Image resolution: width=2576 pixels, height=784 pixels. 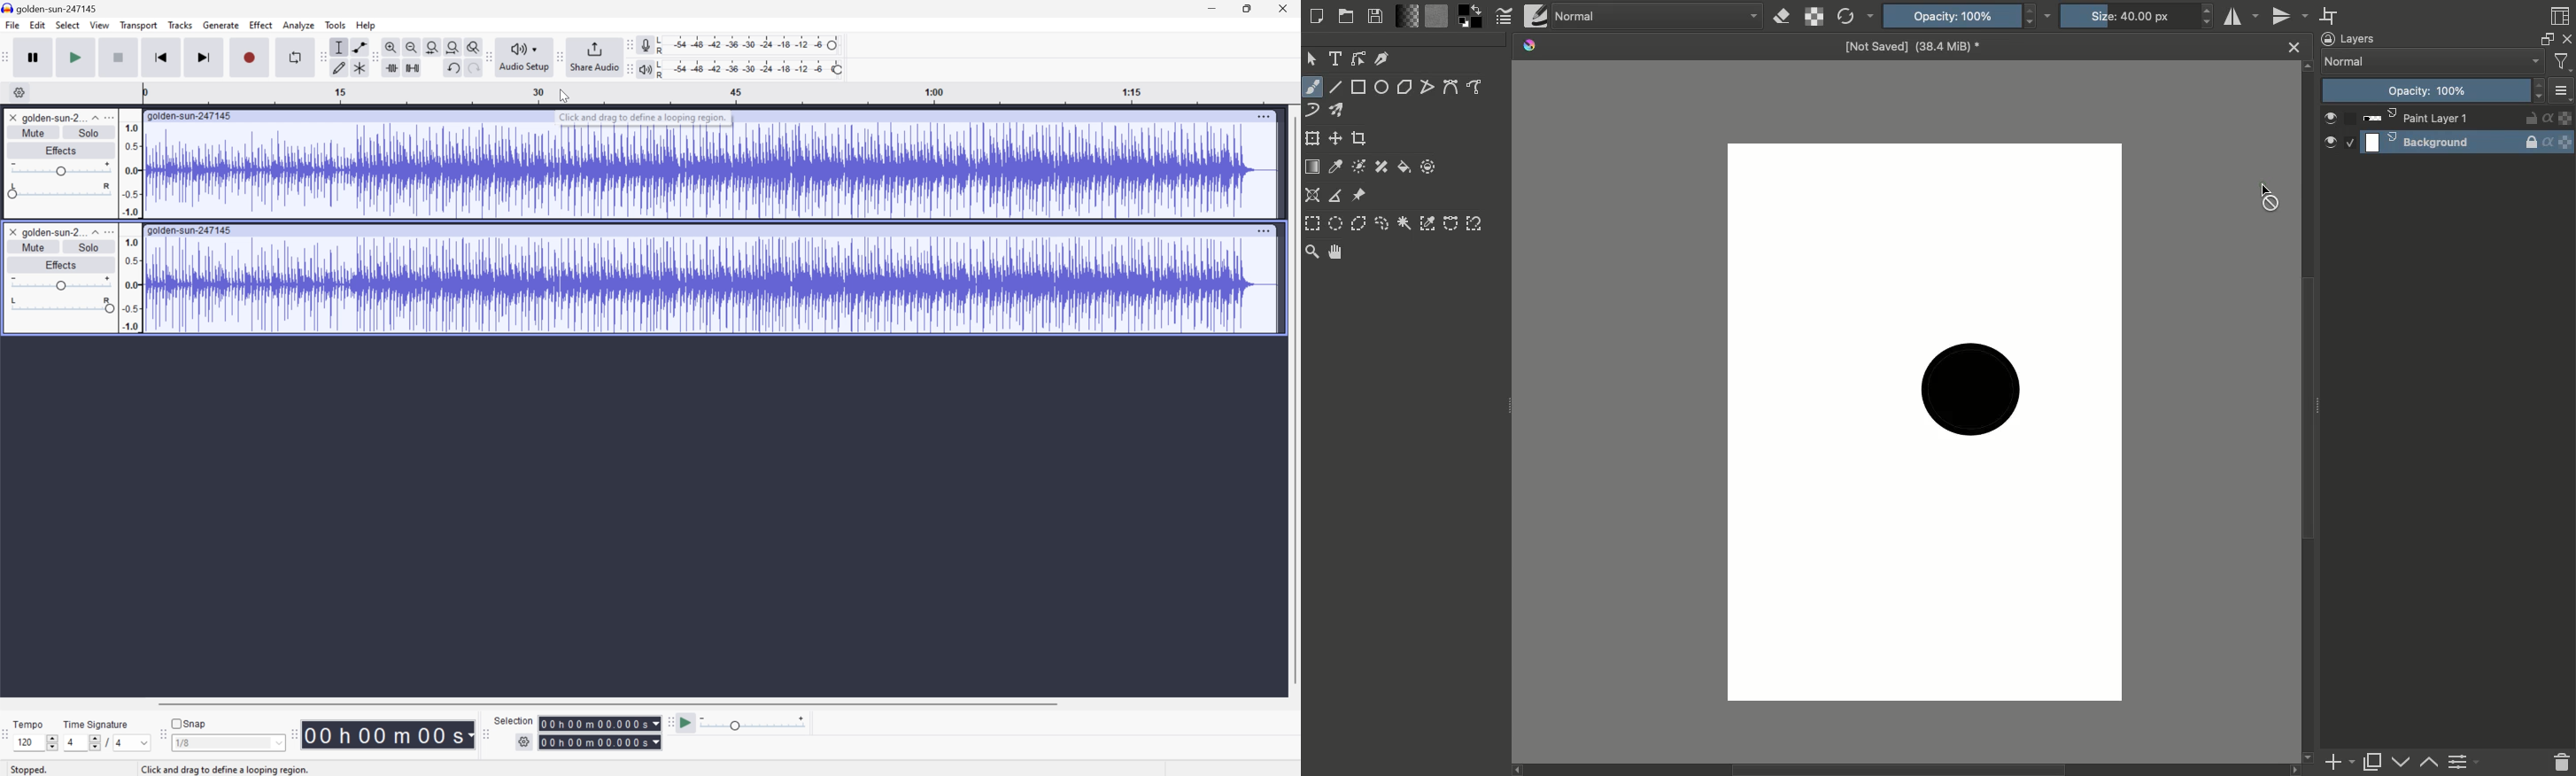 I want to click on Play, so click(x=78, y=57).